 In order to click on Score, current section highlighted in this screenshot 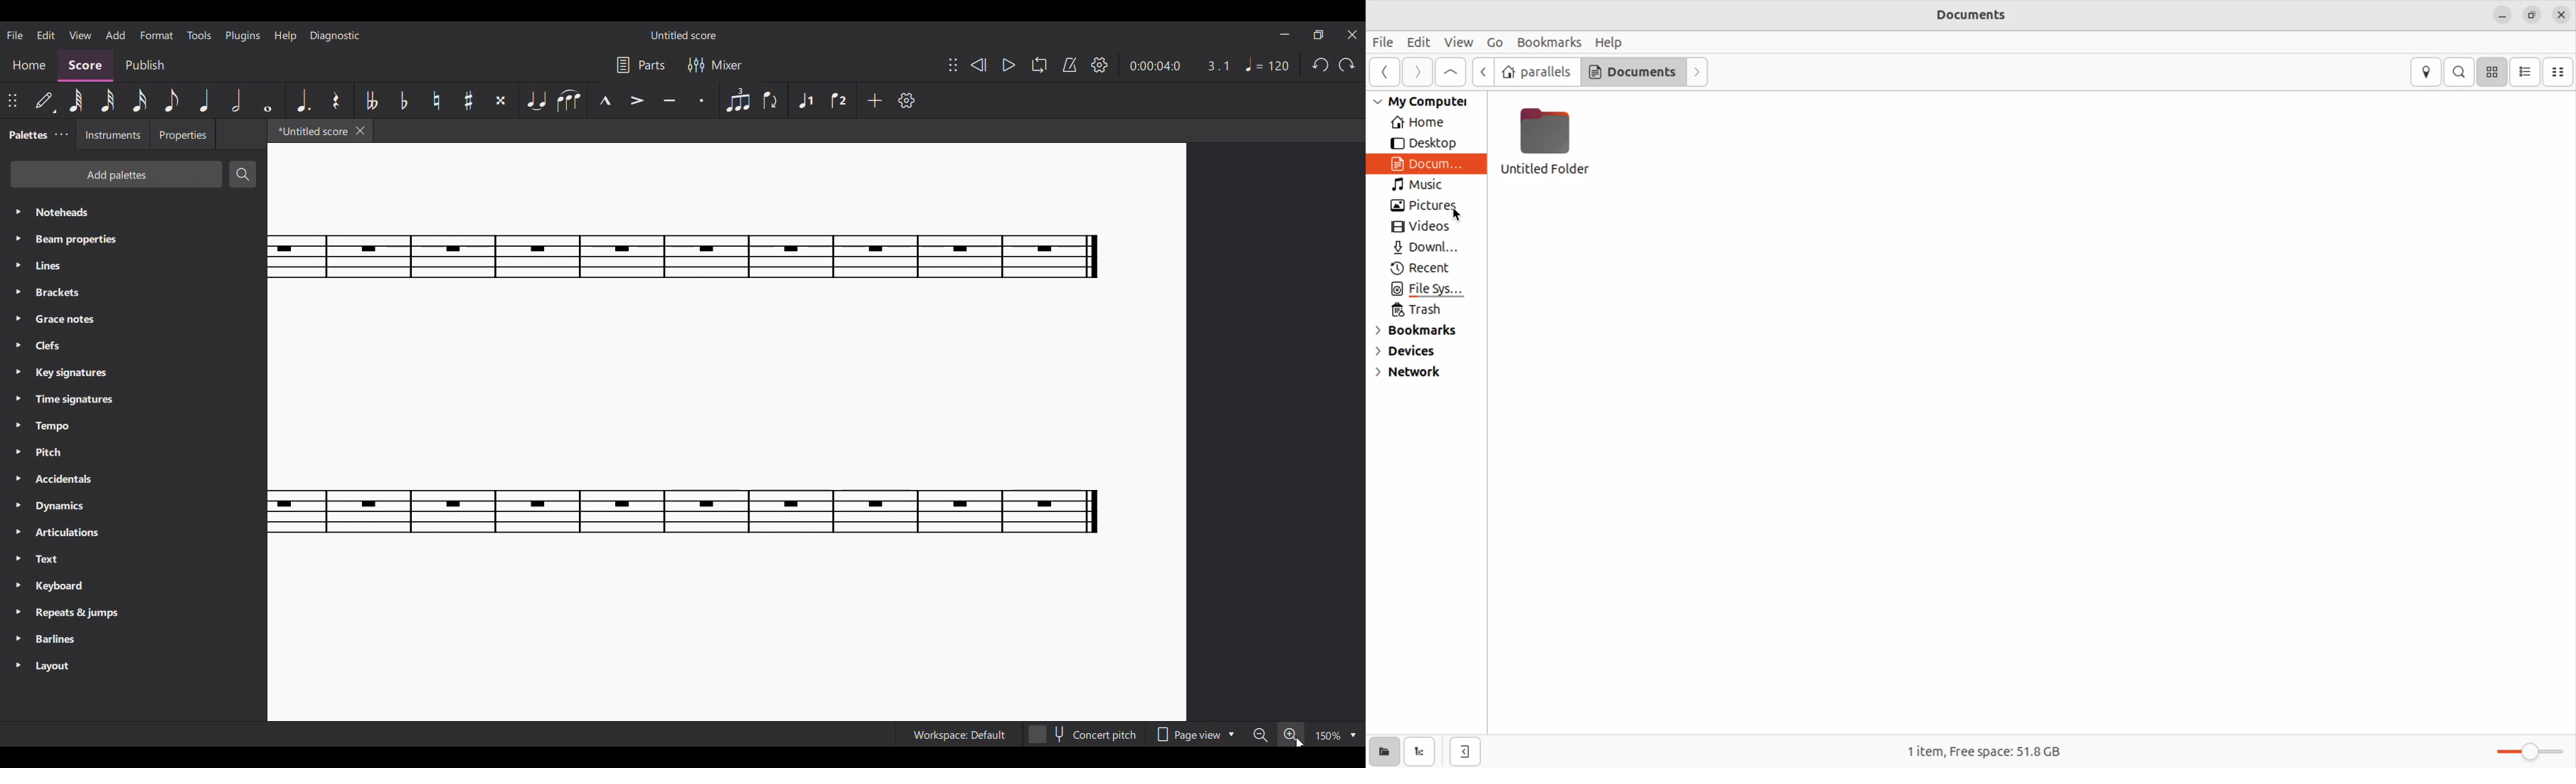, I will do `click(85, 66)`.